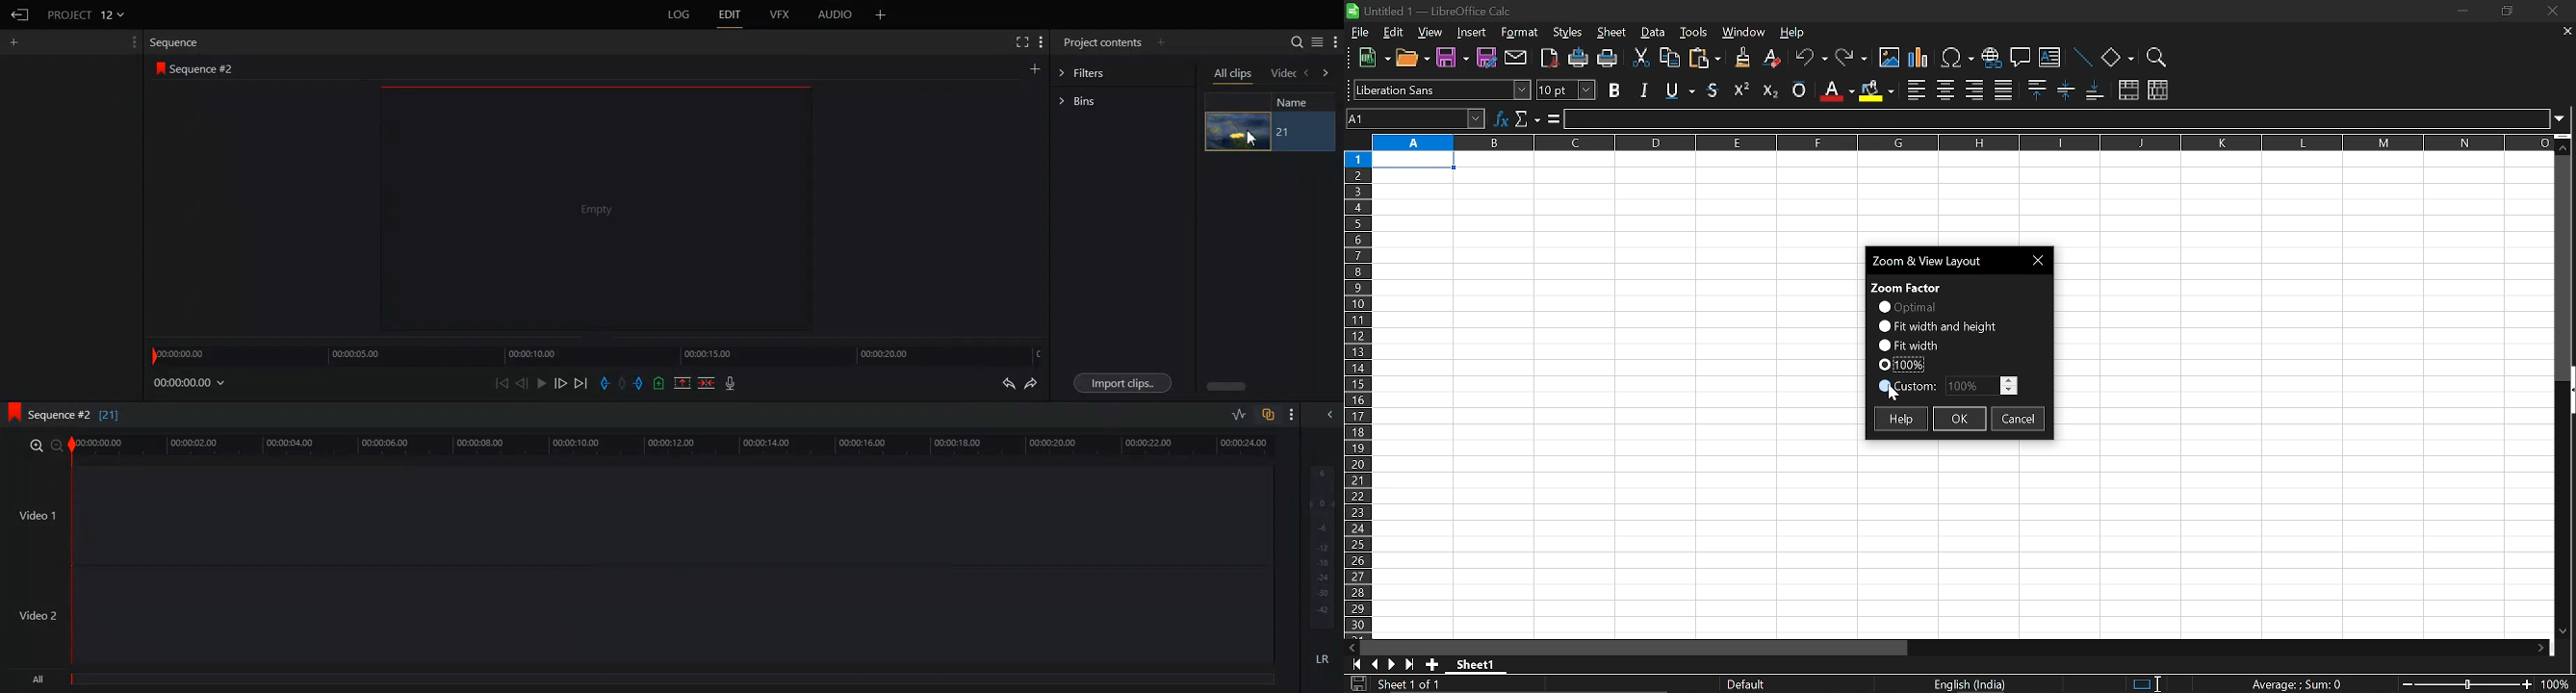  I want to click on move left, so click(1352, 646).